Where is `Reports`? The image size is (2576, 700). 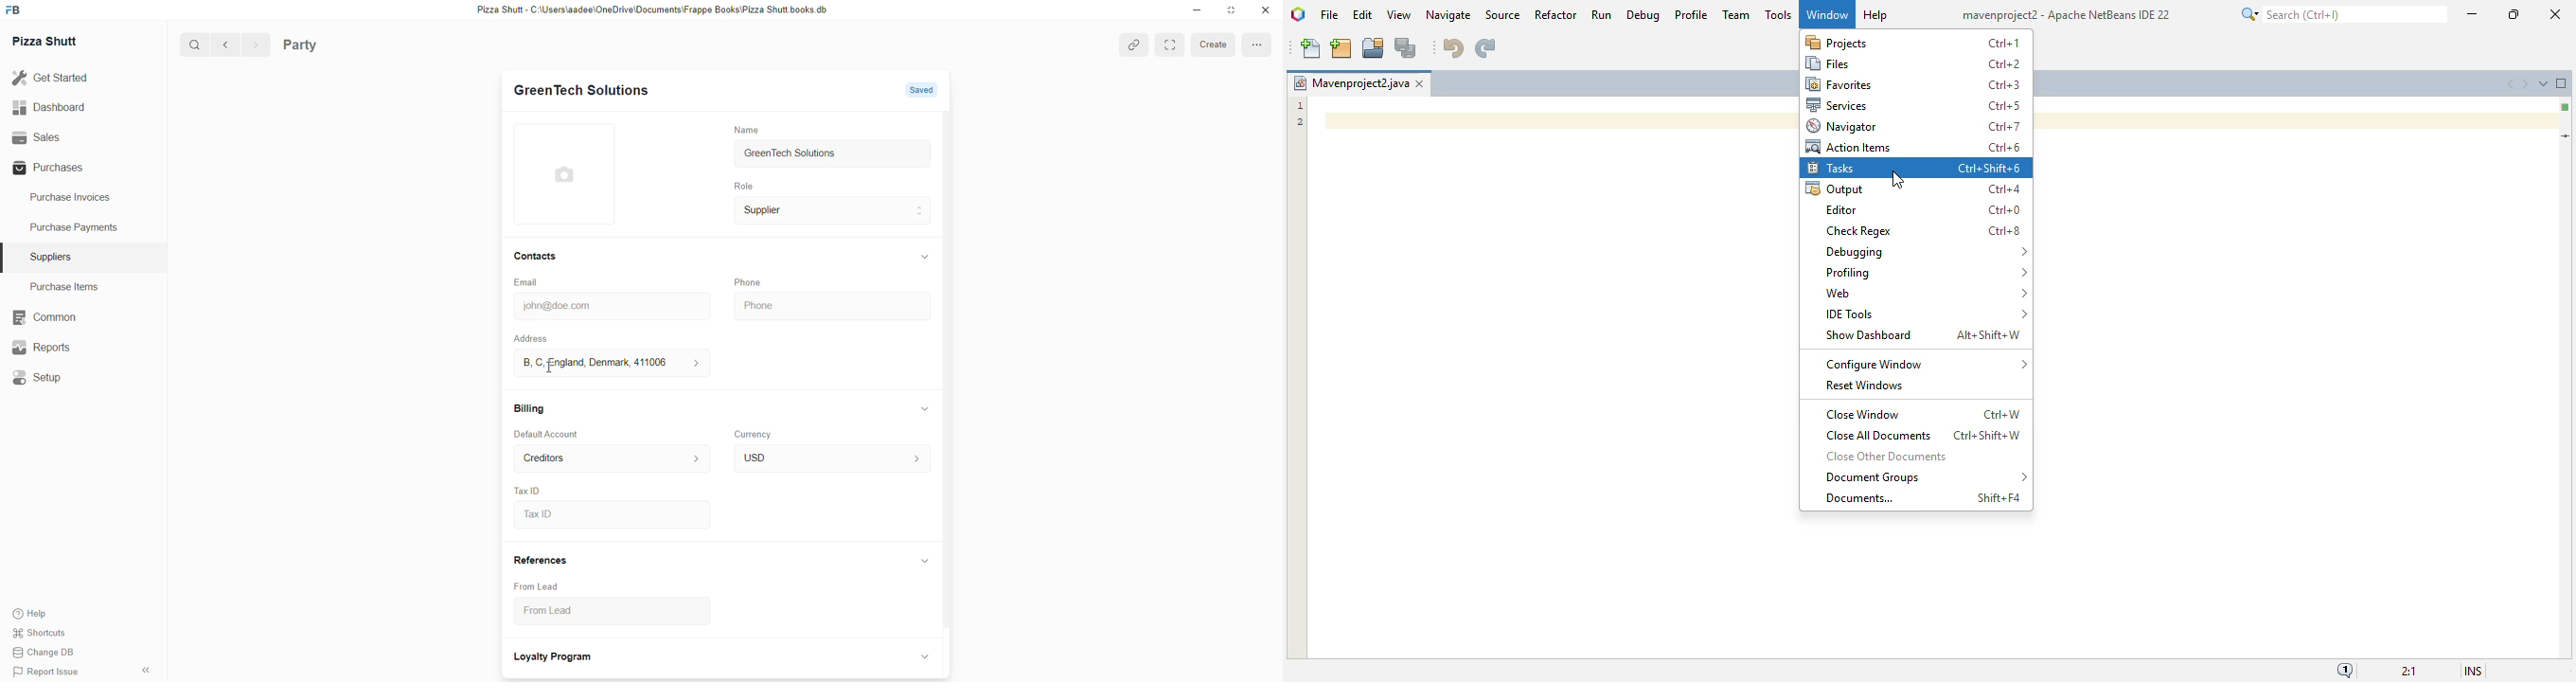 Reports is located at coordinates (43, 347).